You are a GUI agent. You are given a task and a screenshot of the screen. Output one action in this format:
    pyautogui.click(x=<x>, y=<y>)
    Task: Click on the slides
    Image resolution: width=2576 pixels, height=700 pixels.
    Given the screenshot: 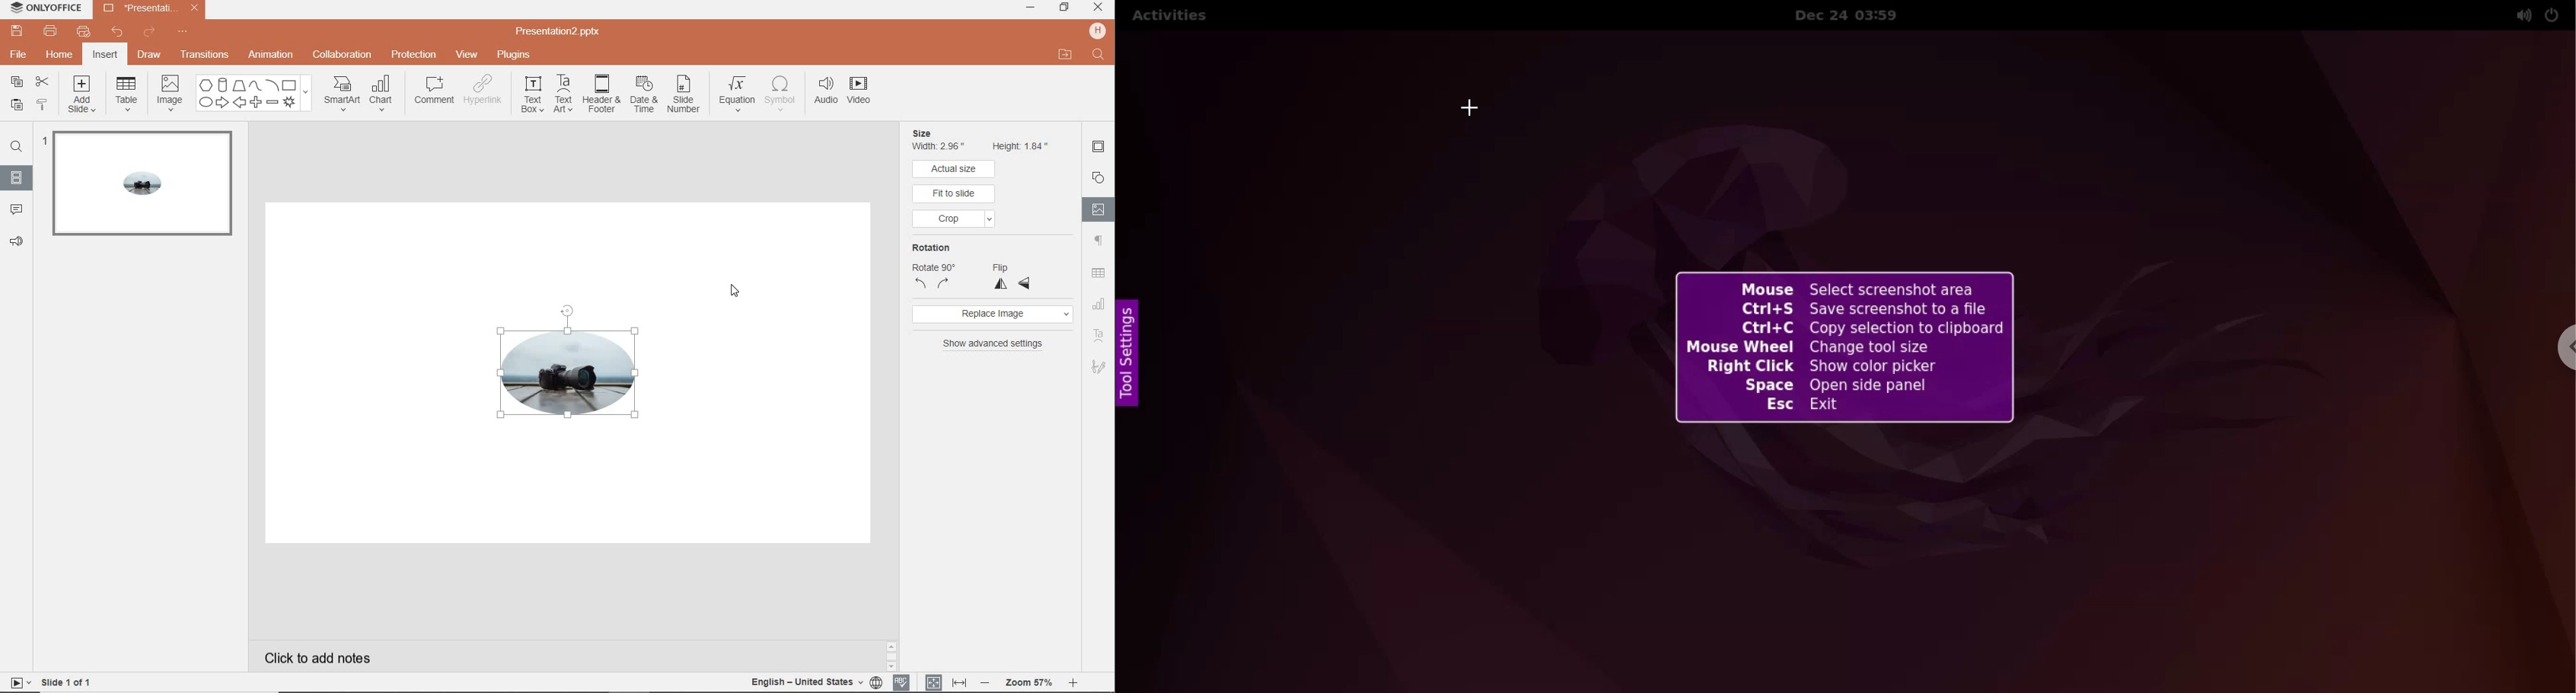 What is the action you would take?
    pyautogui.click(x=16, y=178)
    